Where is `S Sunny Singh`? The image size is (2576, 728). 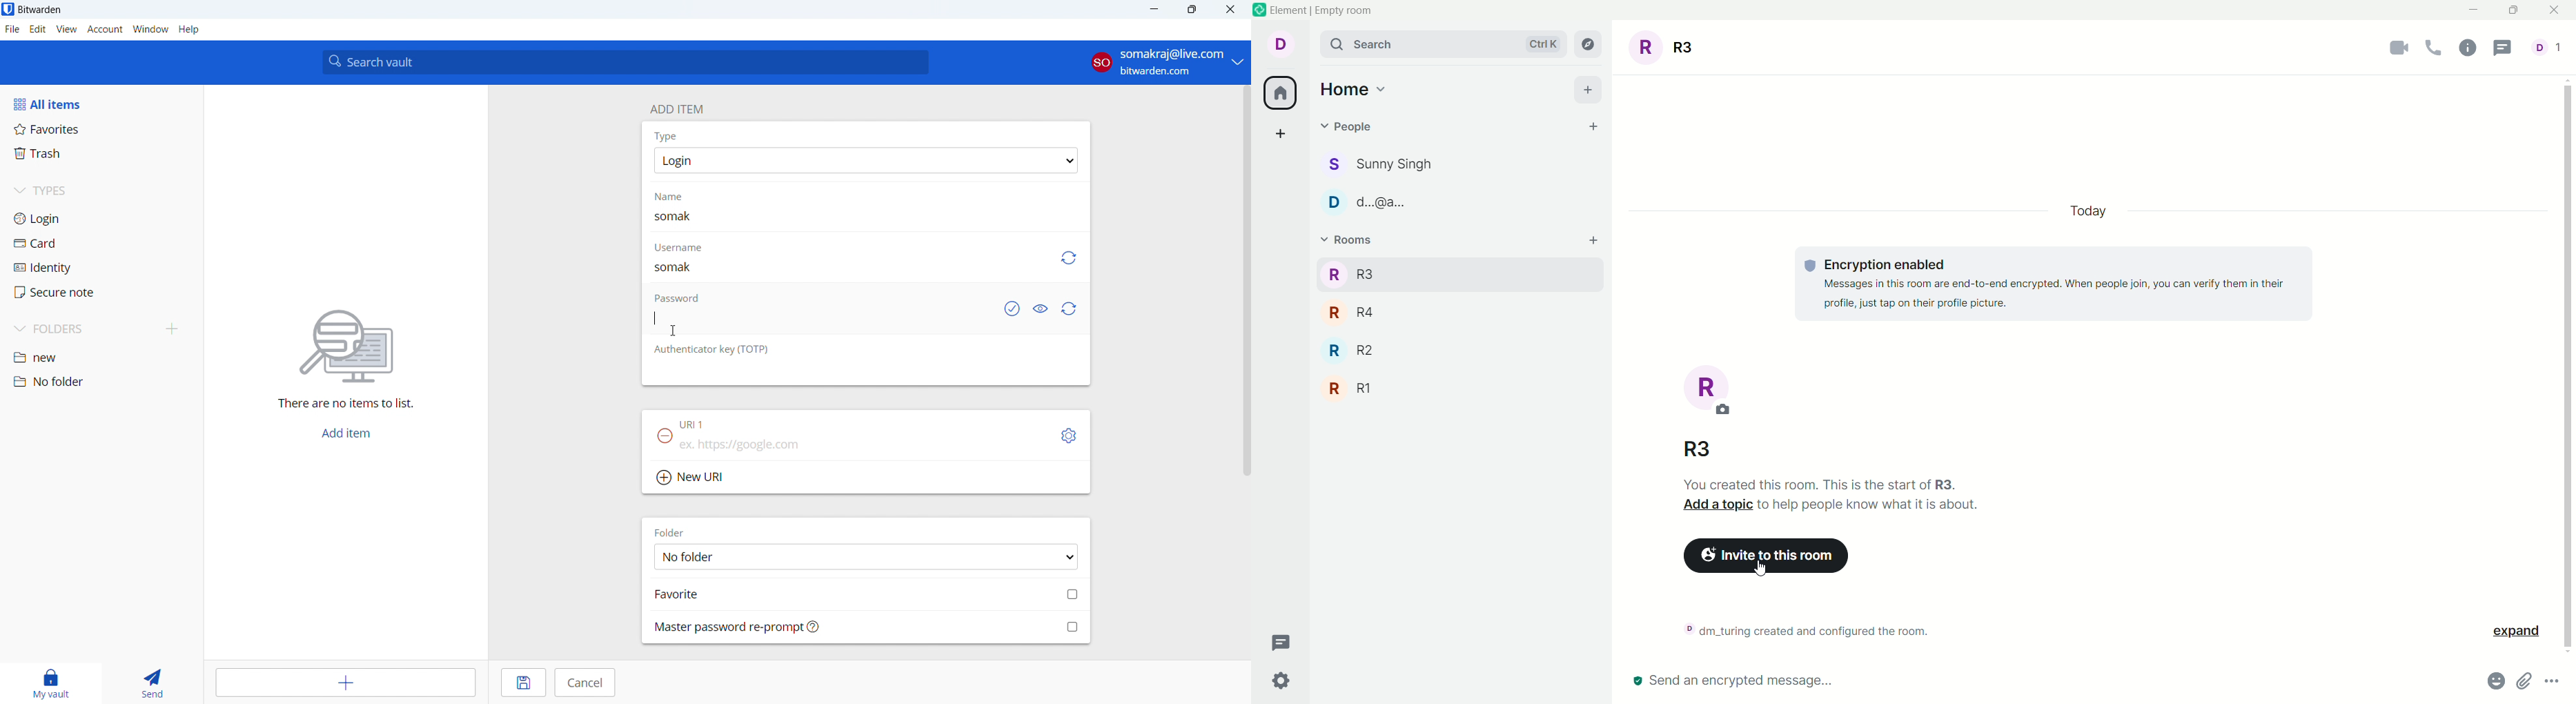 S Sunny Singh is located at coordinates (1383, 167).